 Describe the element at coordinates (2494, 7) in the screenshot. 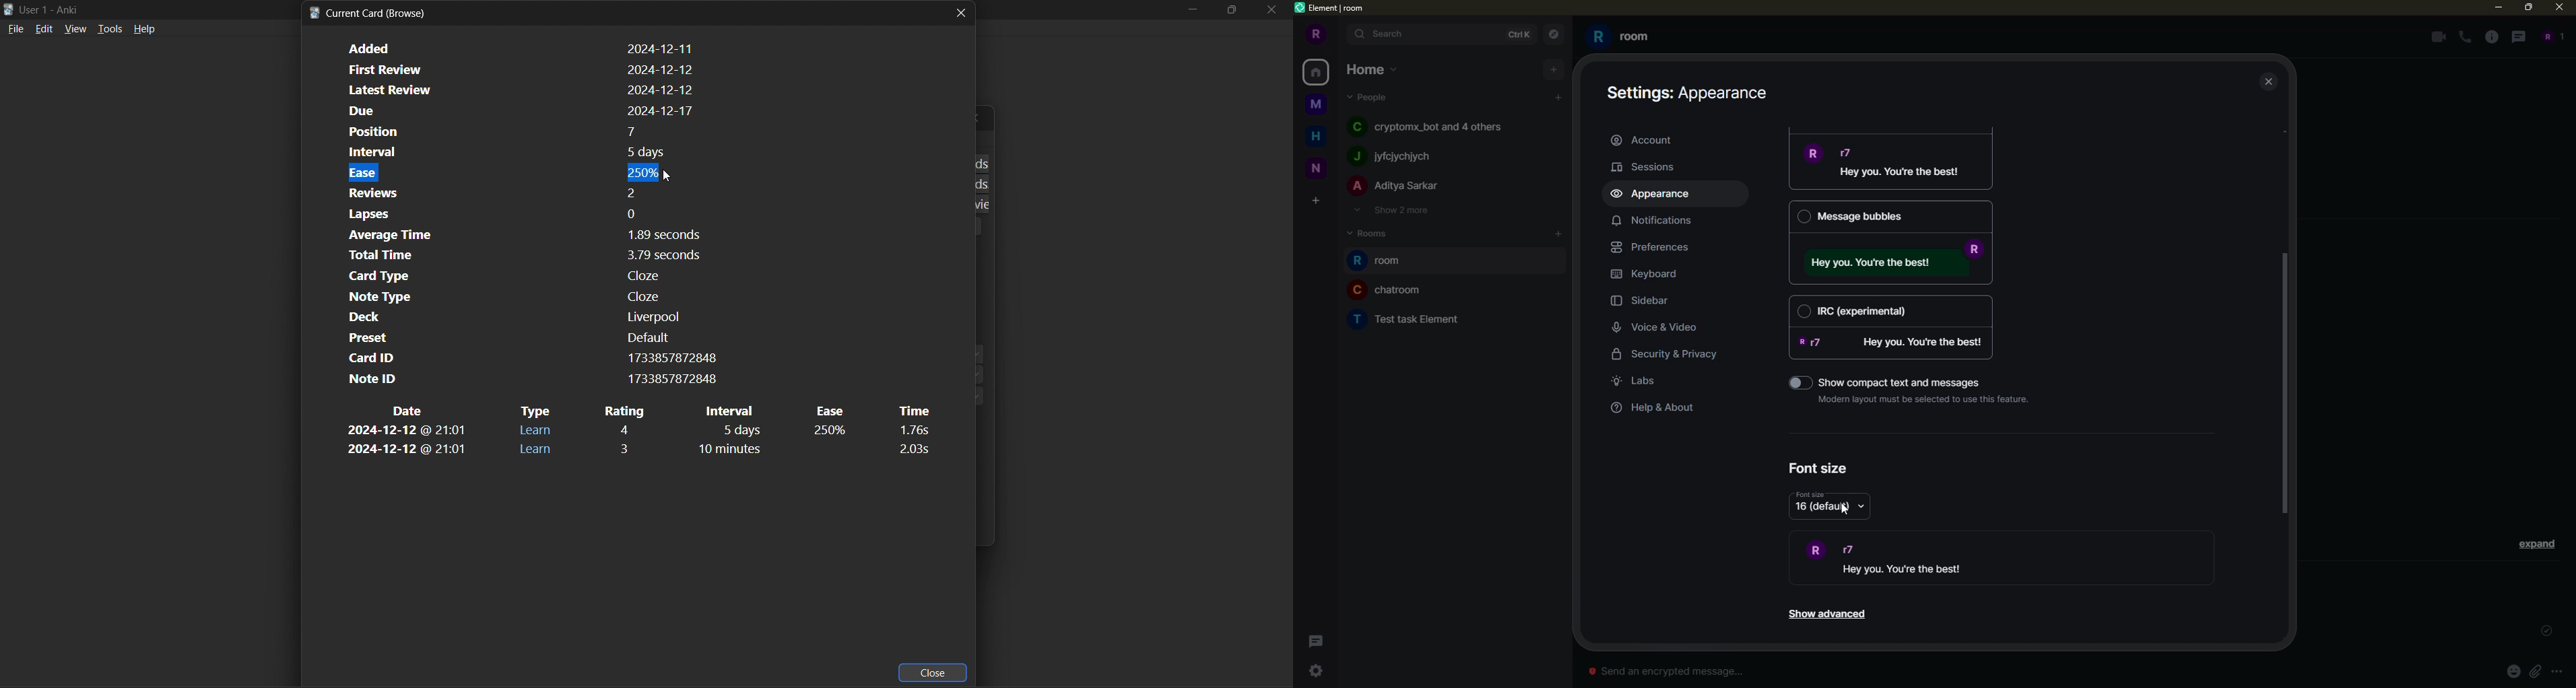

I see `minimize` at that location.